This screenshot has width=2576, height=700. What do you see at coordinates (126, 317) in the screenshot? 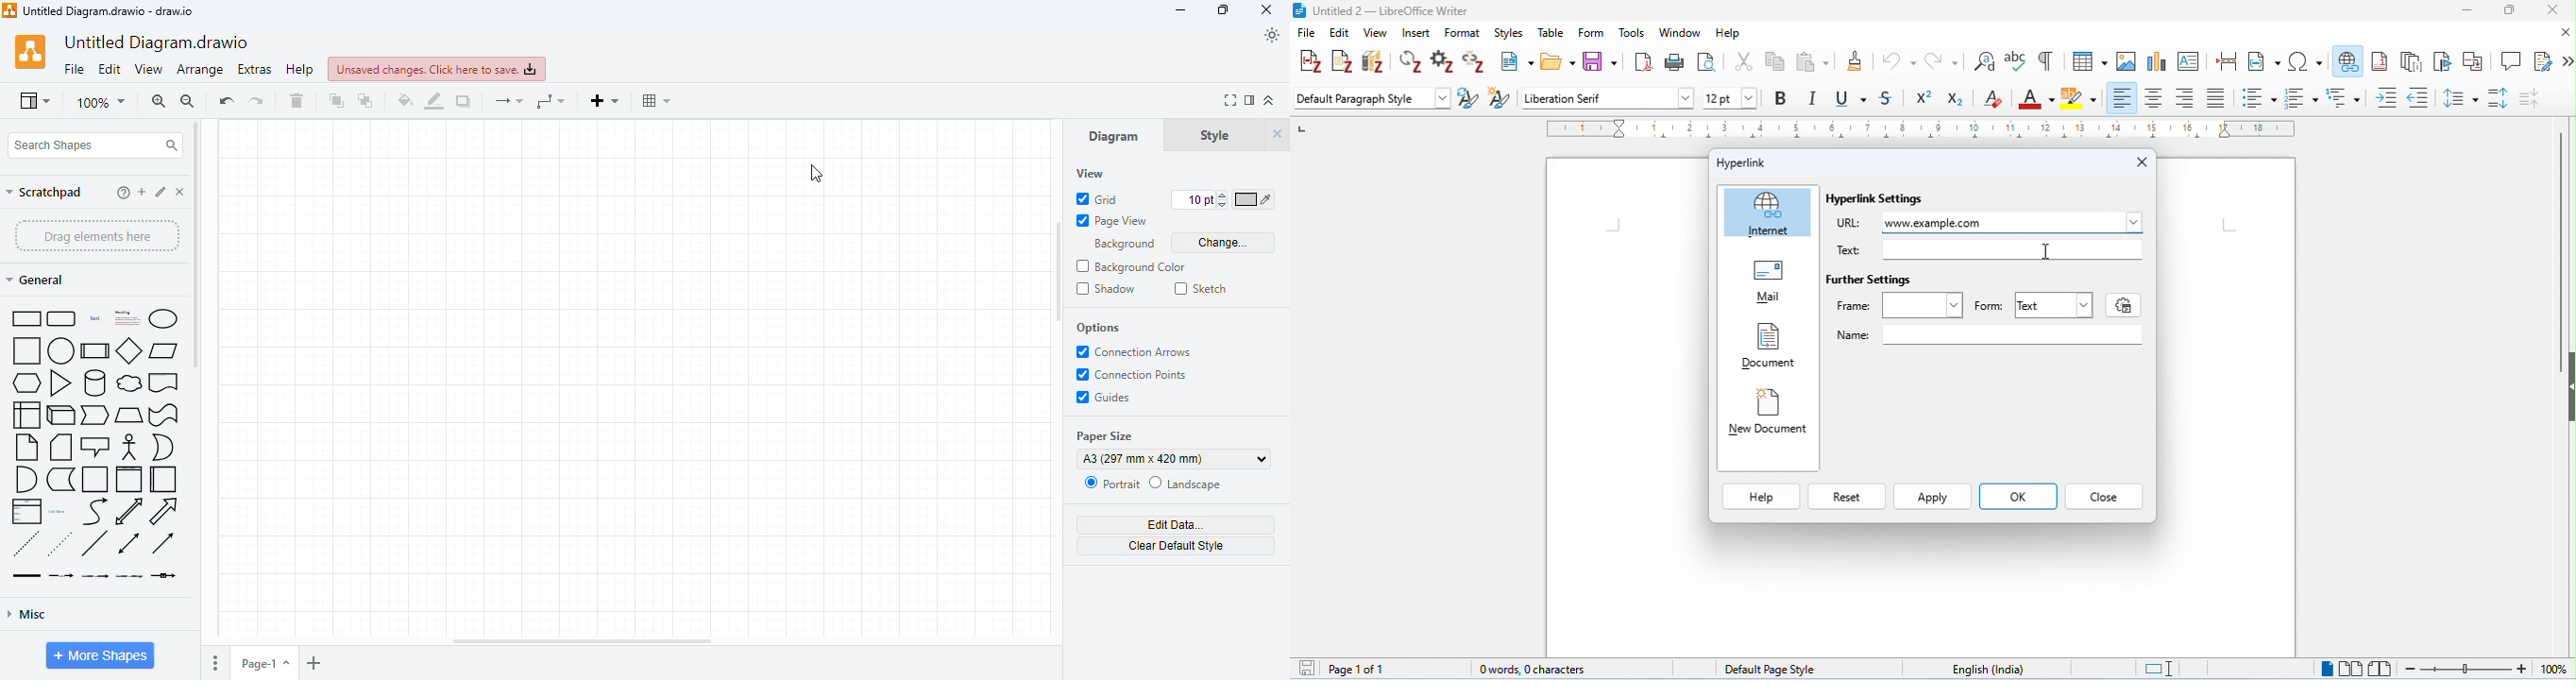
I see `heading` at bounding box center [126, 317].